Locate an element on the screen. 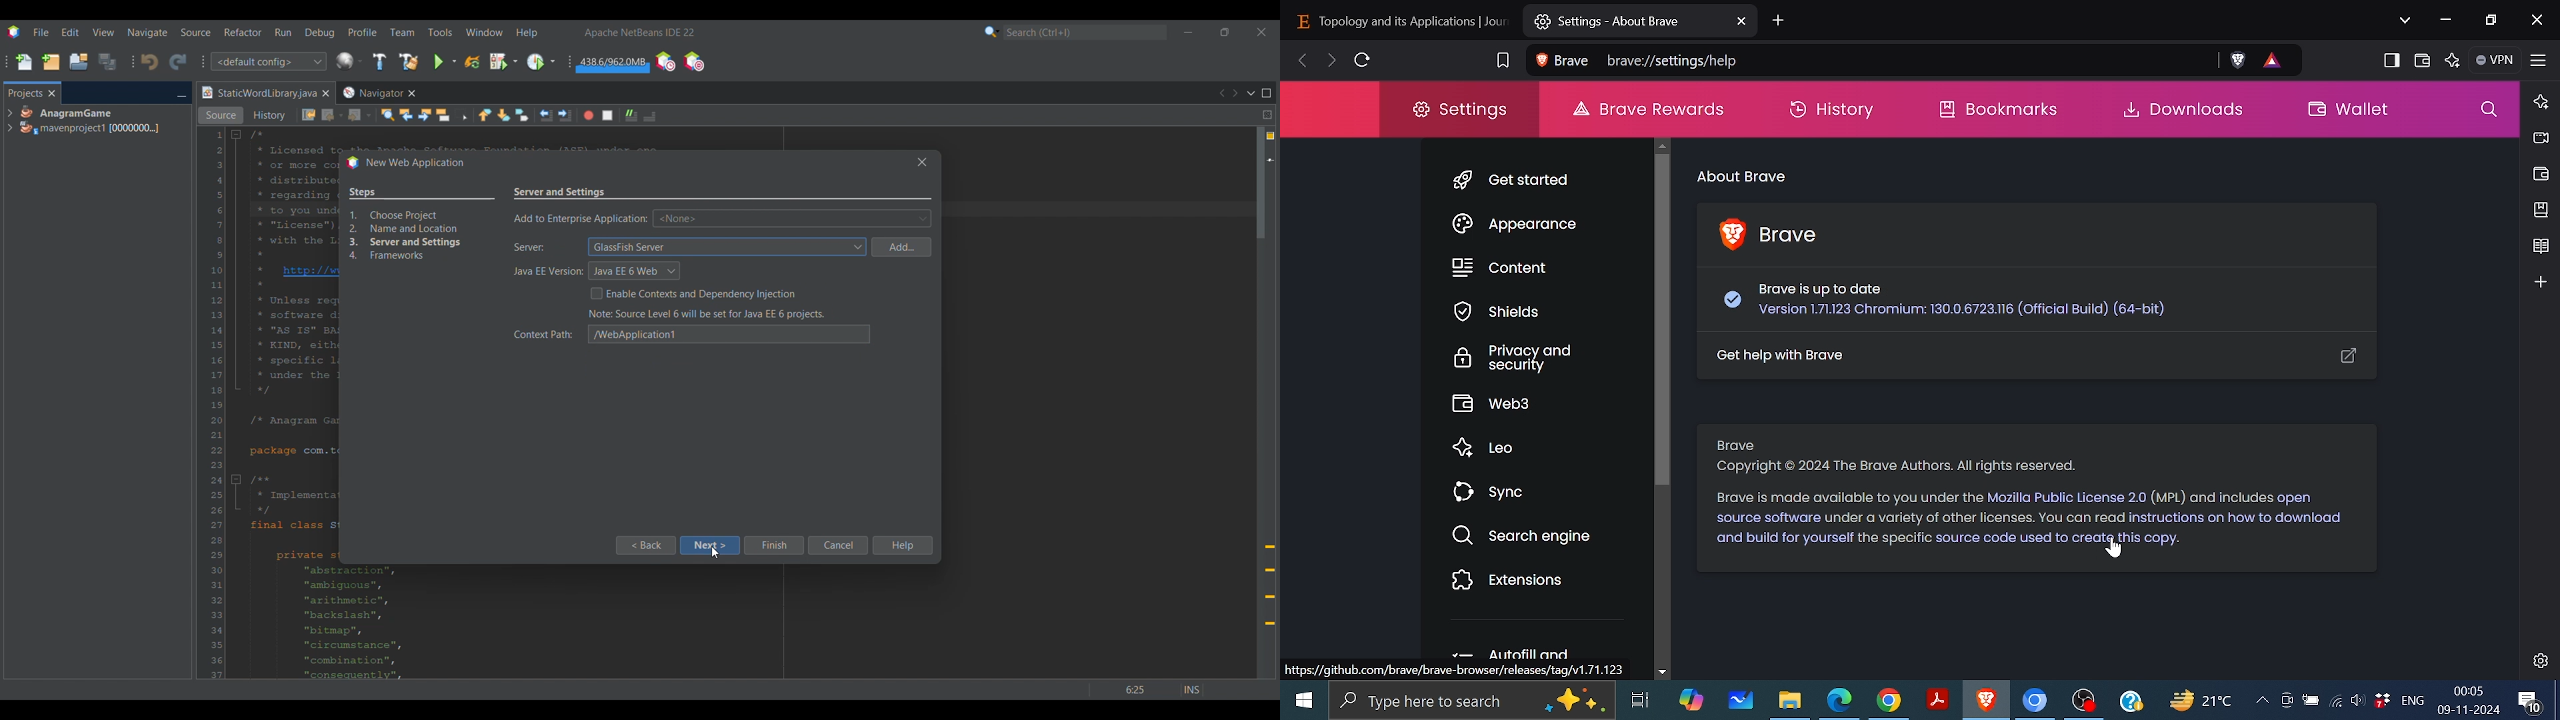  Restore down is located at coordinates (2489, 20).